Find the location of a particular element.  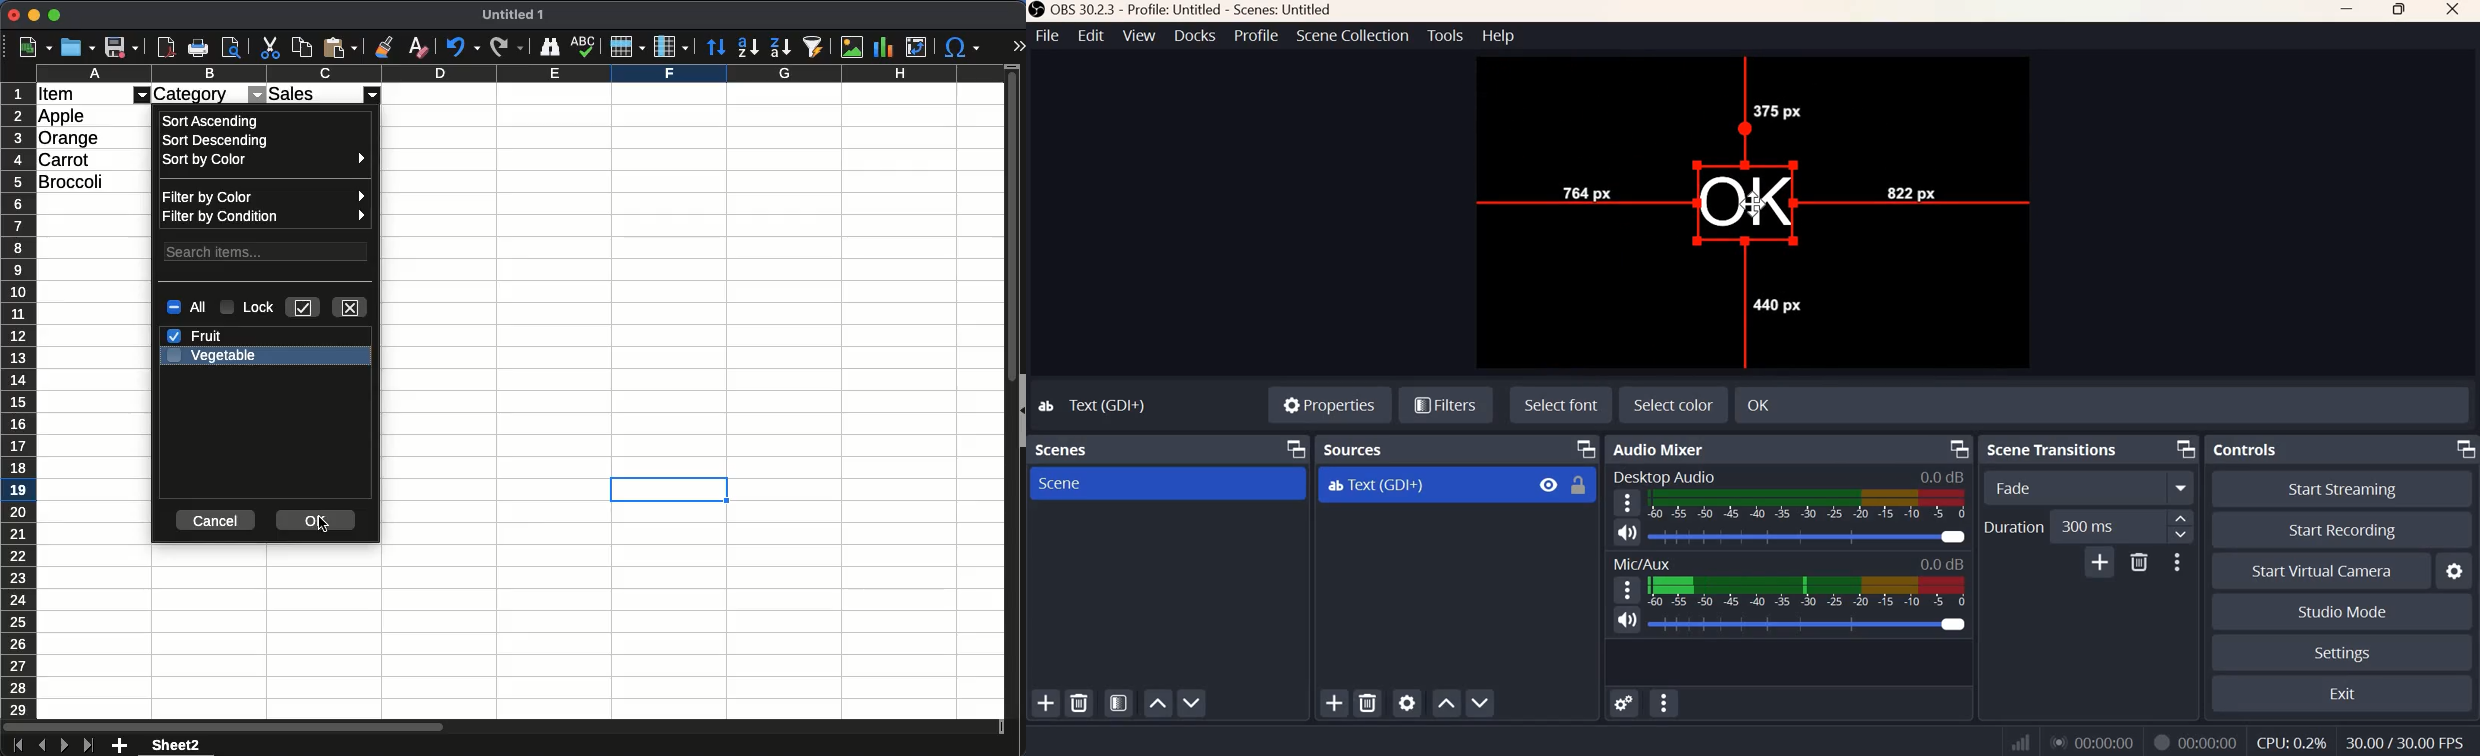

filter by condition is located at coordinates (265, 215).